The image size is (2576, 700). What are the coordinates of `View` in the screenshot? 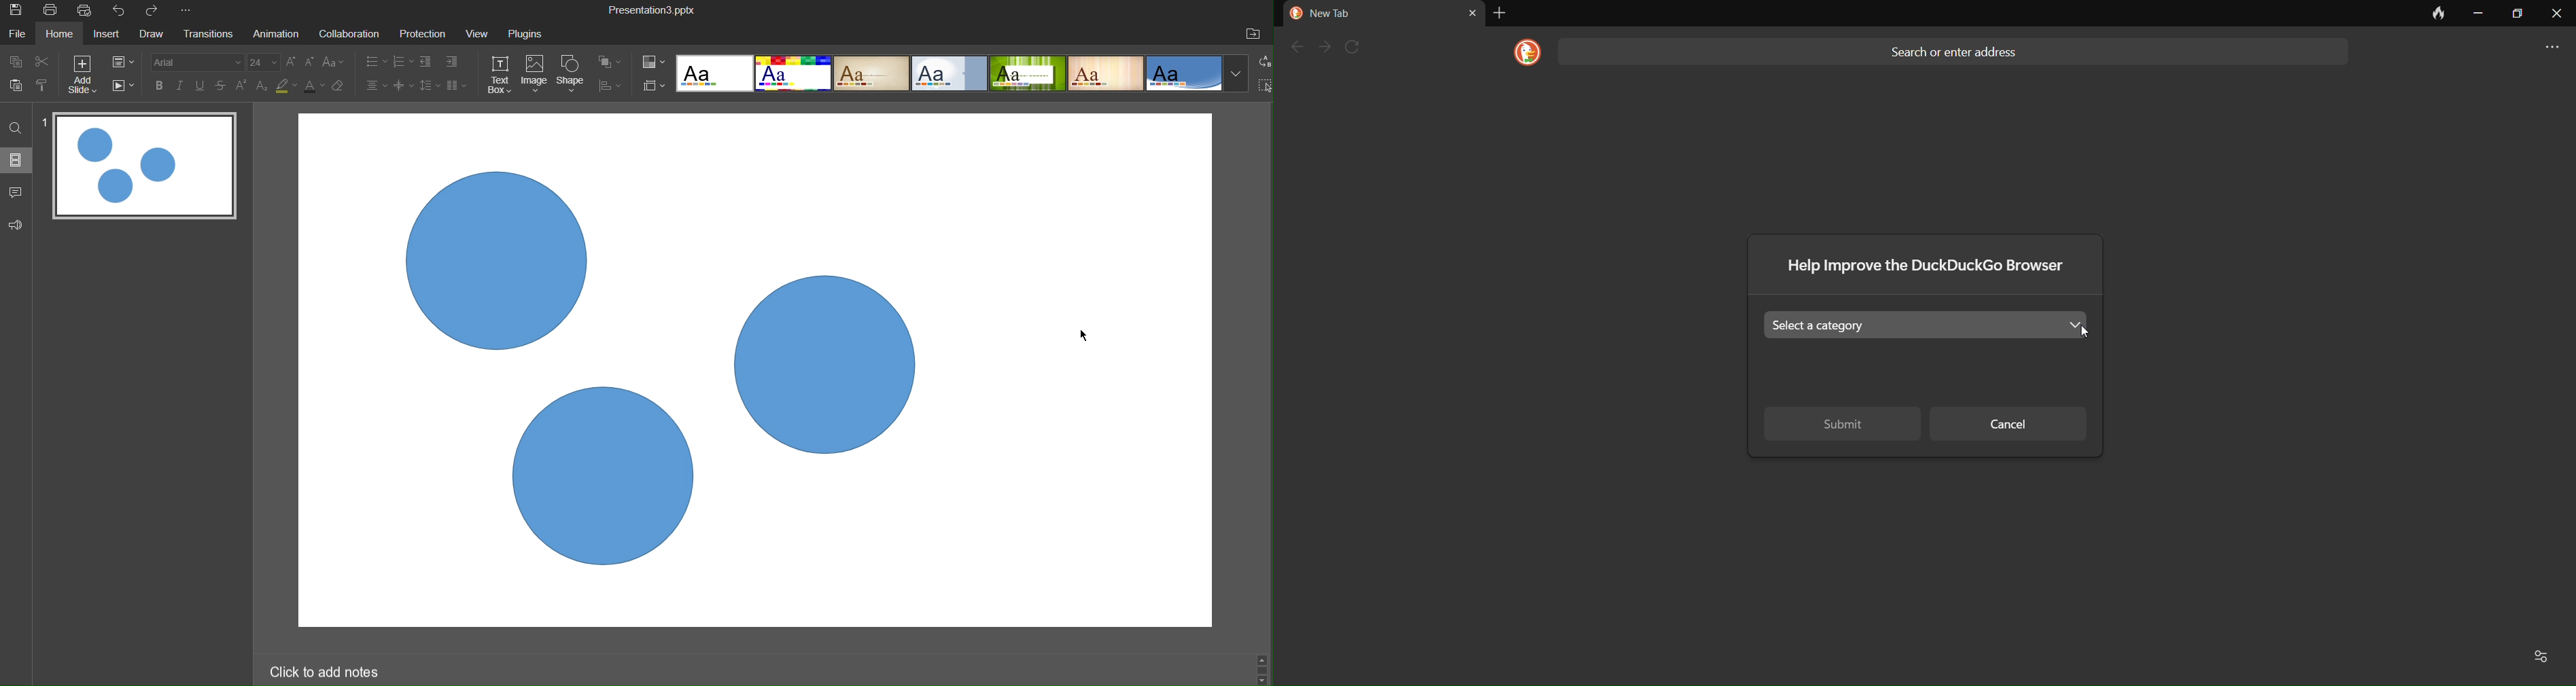 It's located at (478, 34).